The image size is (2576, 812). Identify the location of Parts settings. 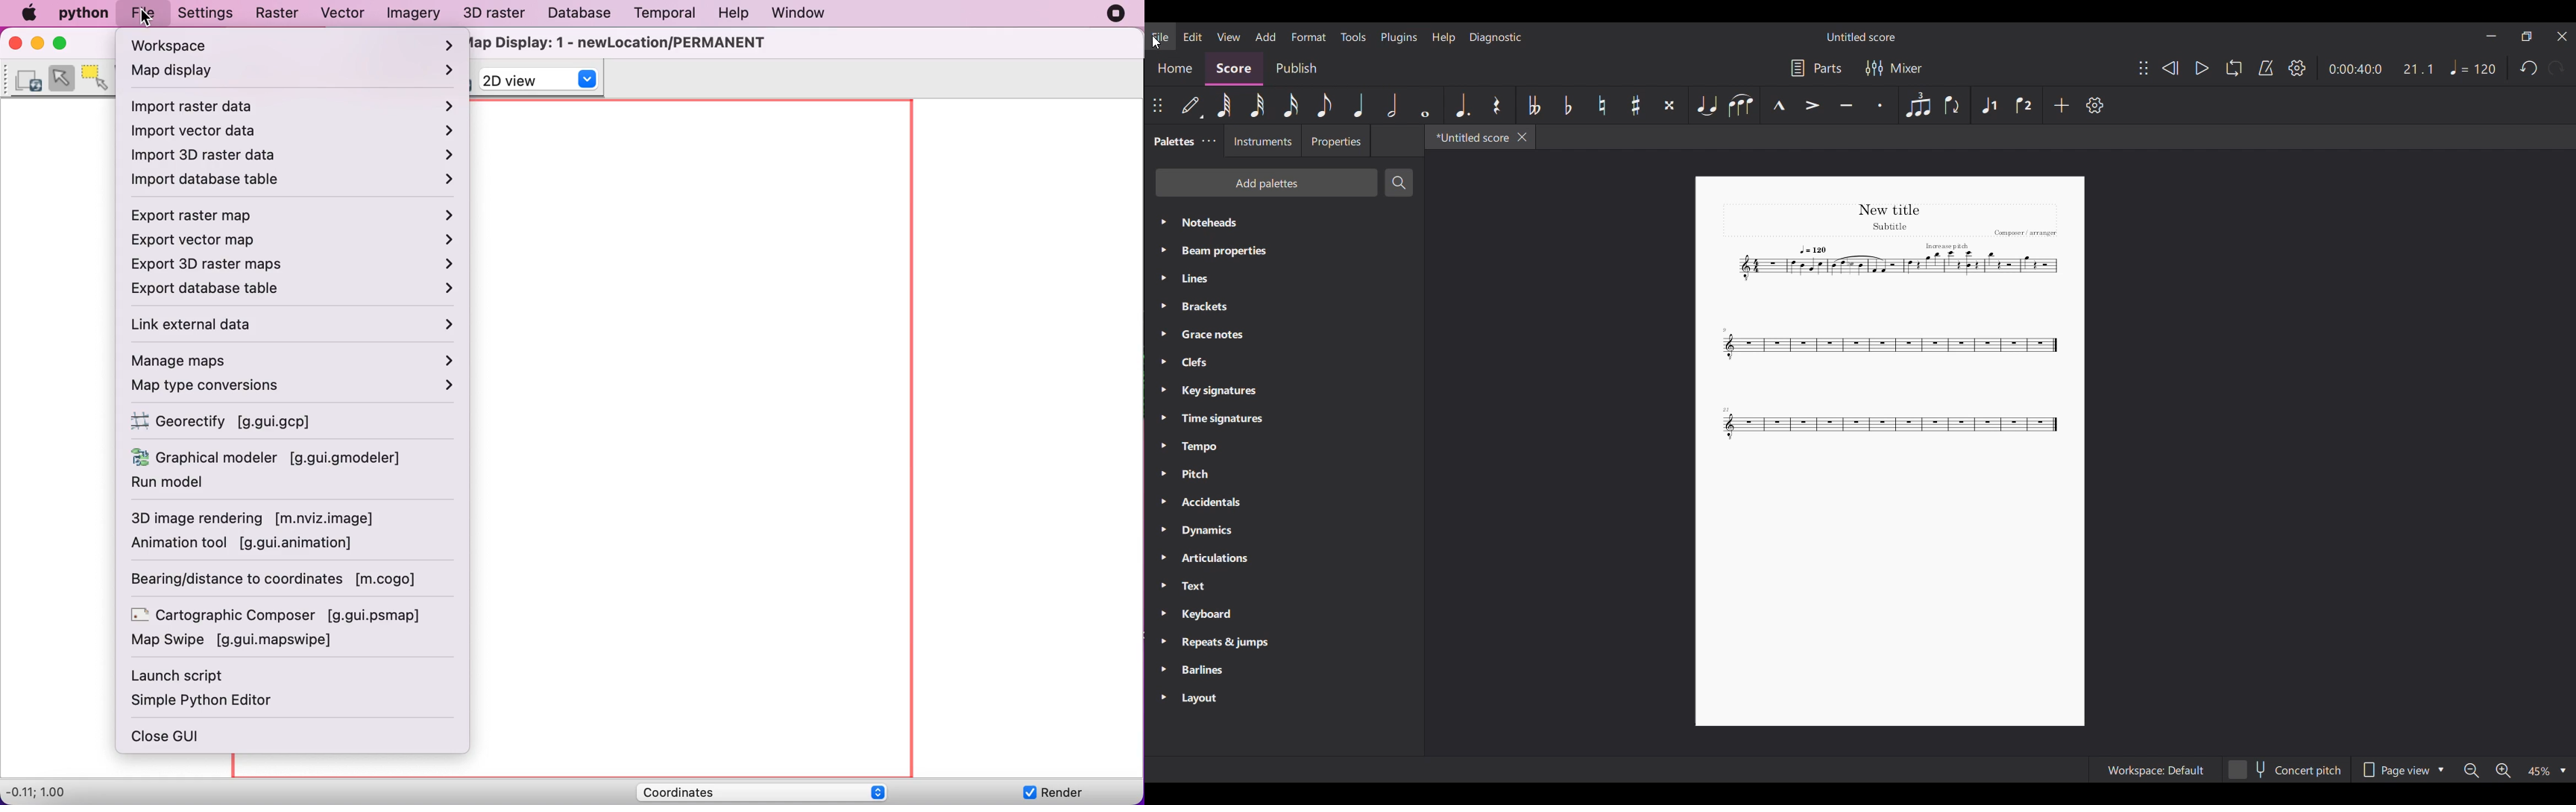
(1817, 68).